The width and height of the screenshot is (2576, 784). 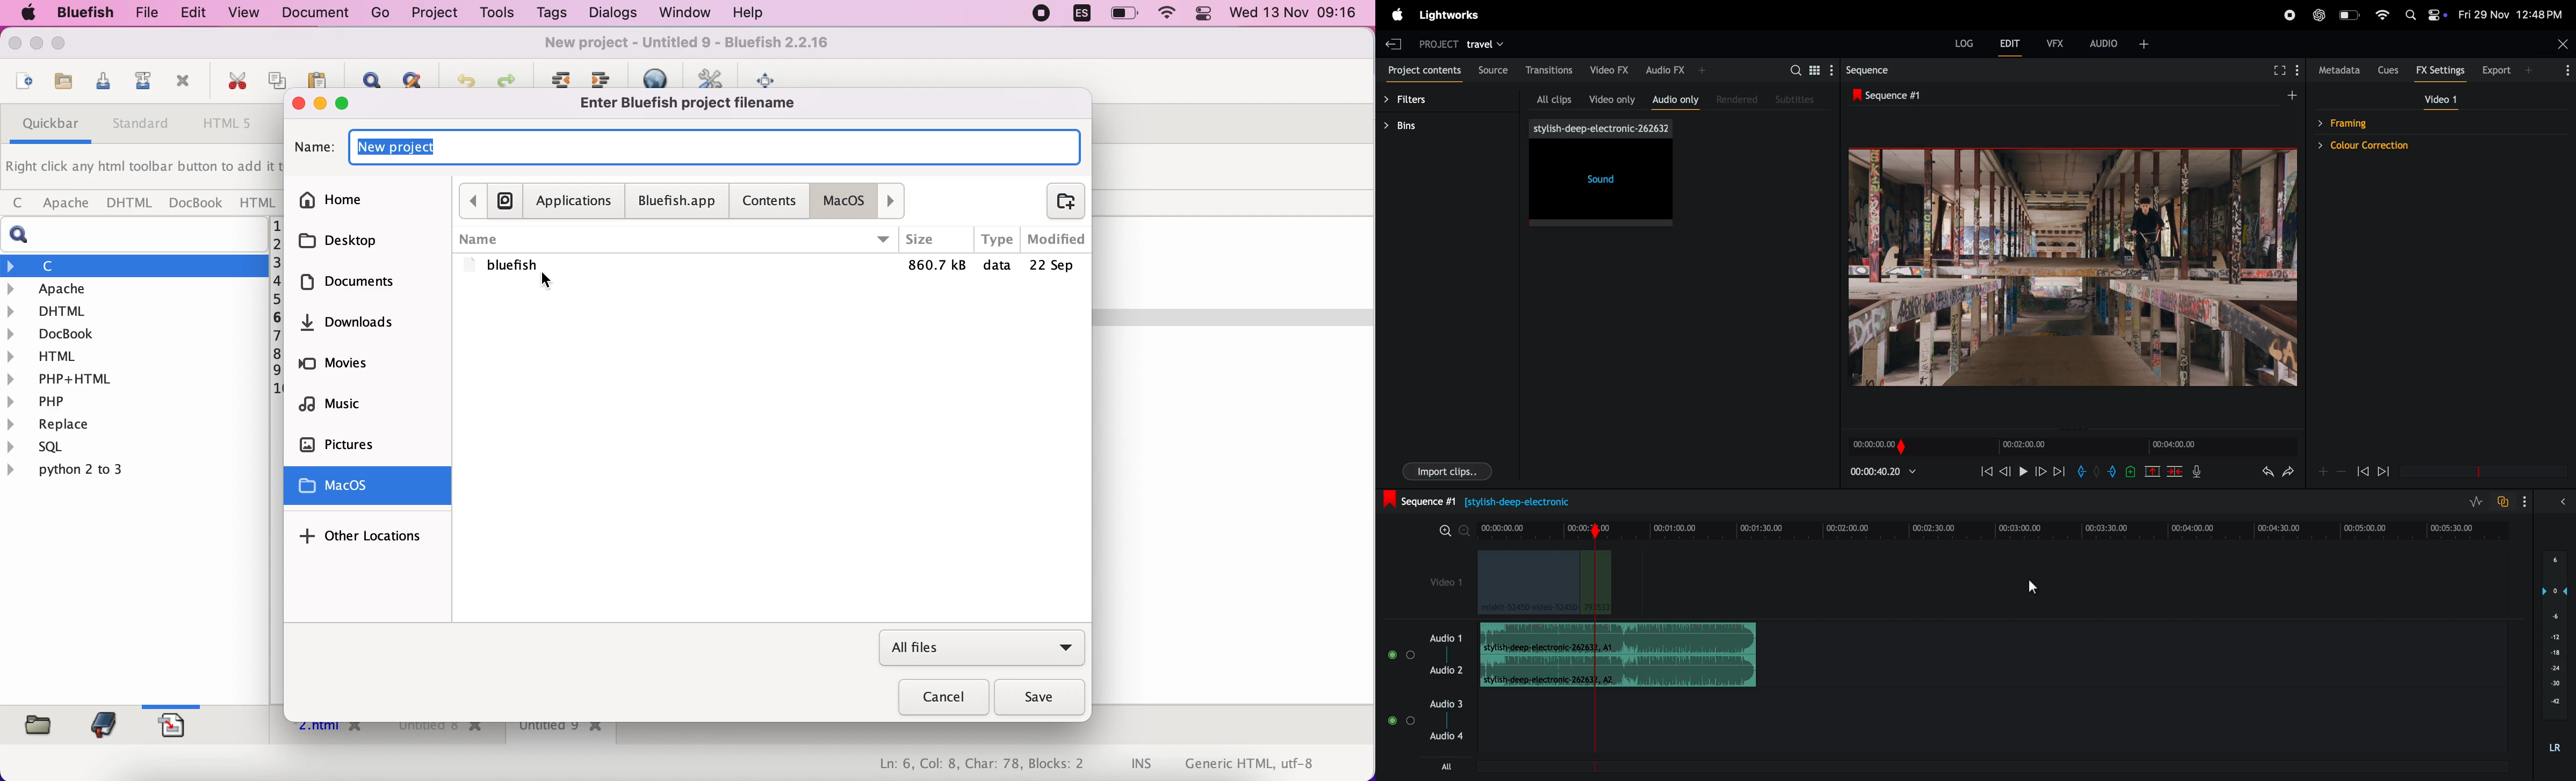 I want to click on zoom out, so click(x=2343, y=473).